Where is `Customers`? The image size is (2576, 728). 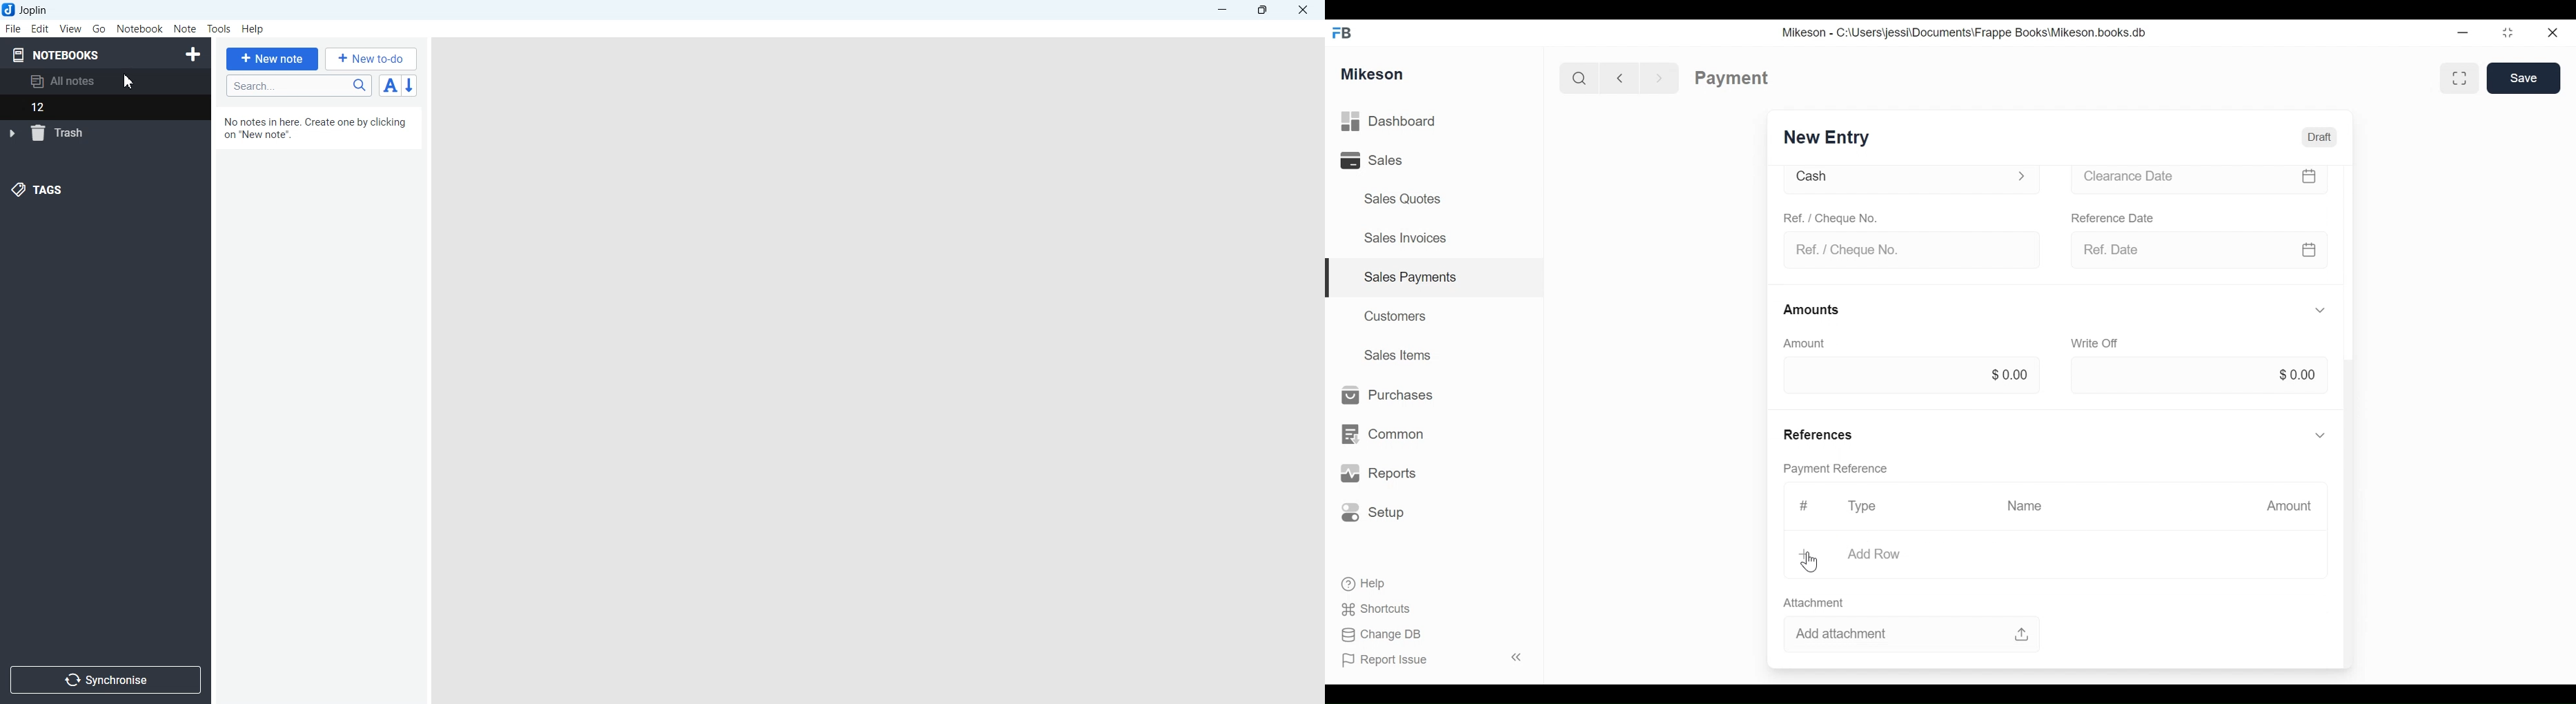 Customers is located at coordinates (1399, 315).